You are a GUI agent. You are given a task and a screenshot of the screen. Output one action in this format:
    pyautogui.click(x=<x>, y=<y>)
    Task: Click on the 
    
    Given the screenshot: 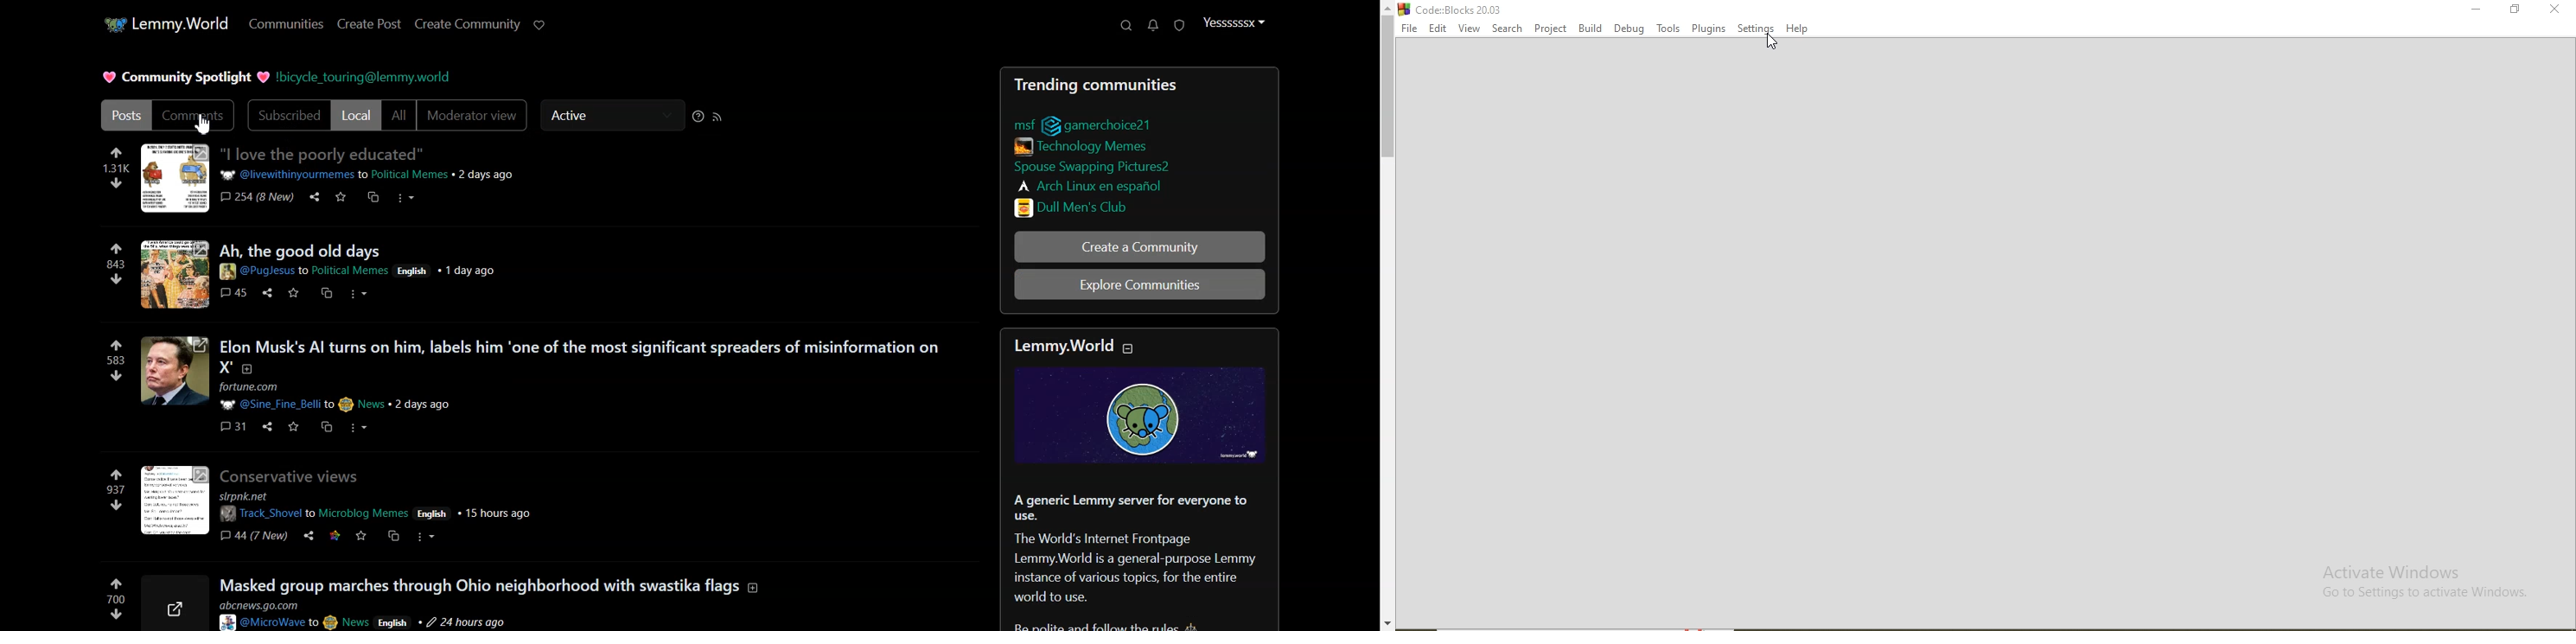 What is the action you would take?
    pyautogui.click(x=233, y=425)
    